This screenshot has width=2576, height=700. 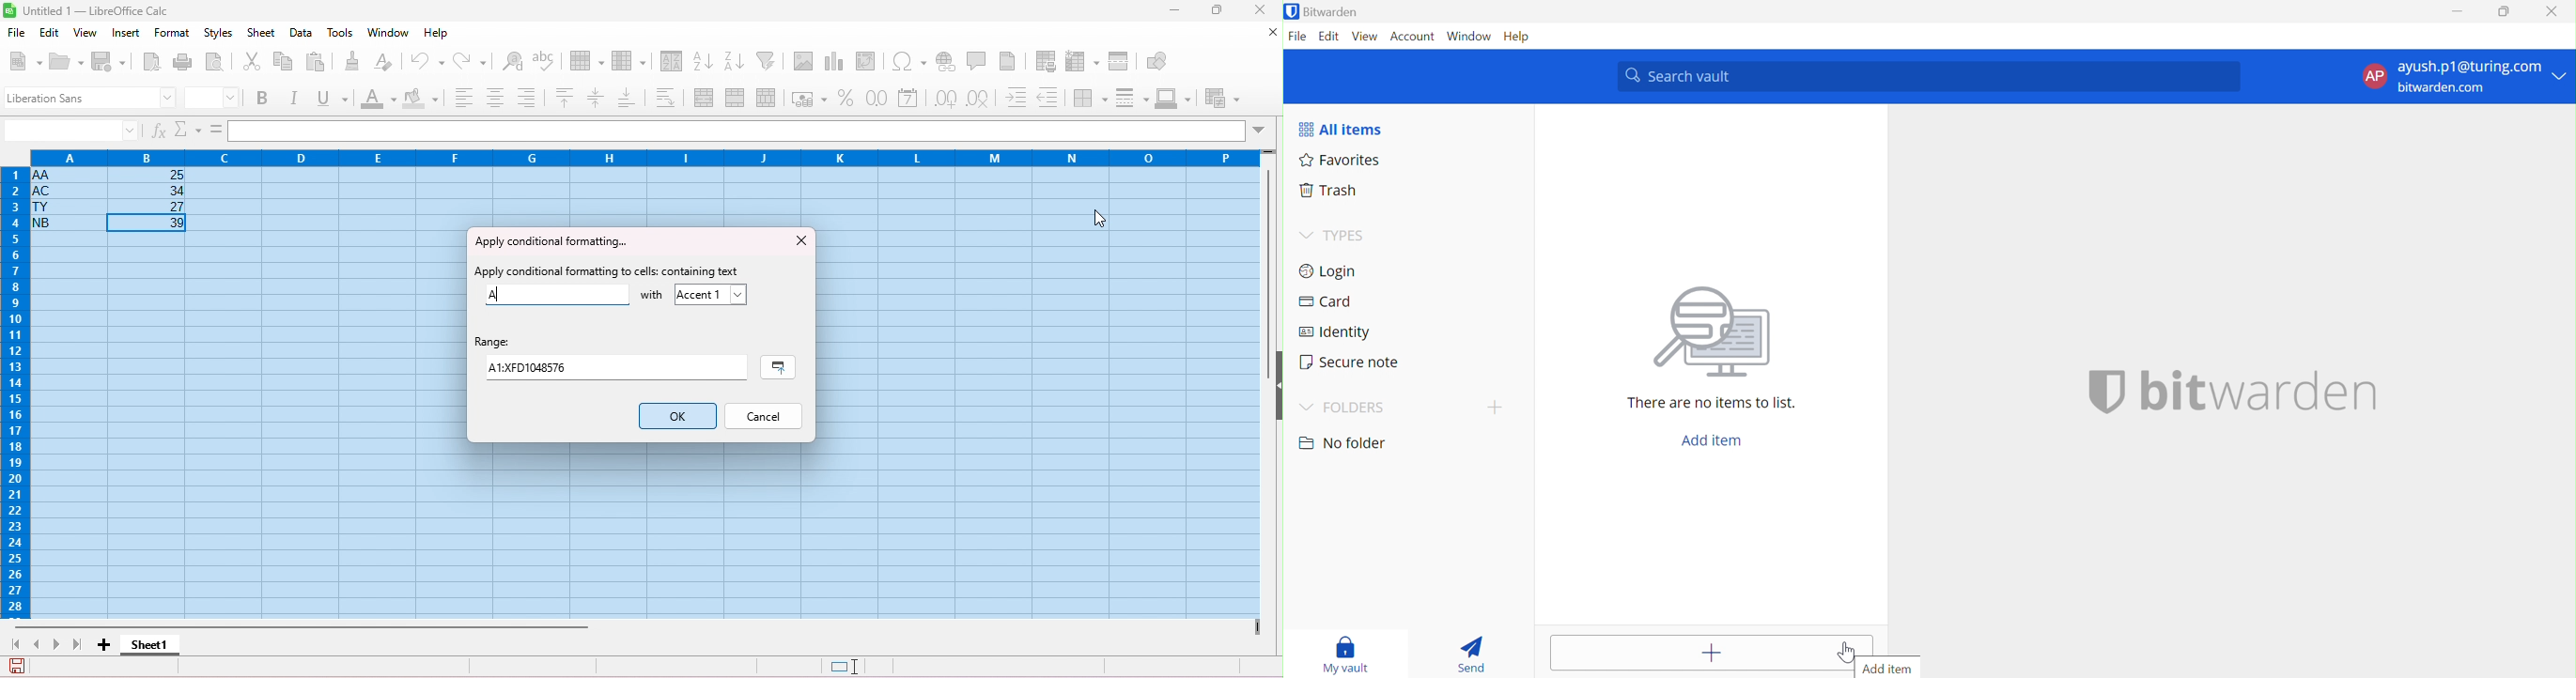 What do you see at coordinates (1713, 404) in the screenshot?
I see `There are no items to list.` at bounding box center [1713, 404].